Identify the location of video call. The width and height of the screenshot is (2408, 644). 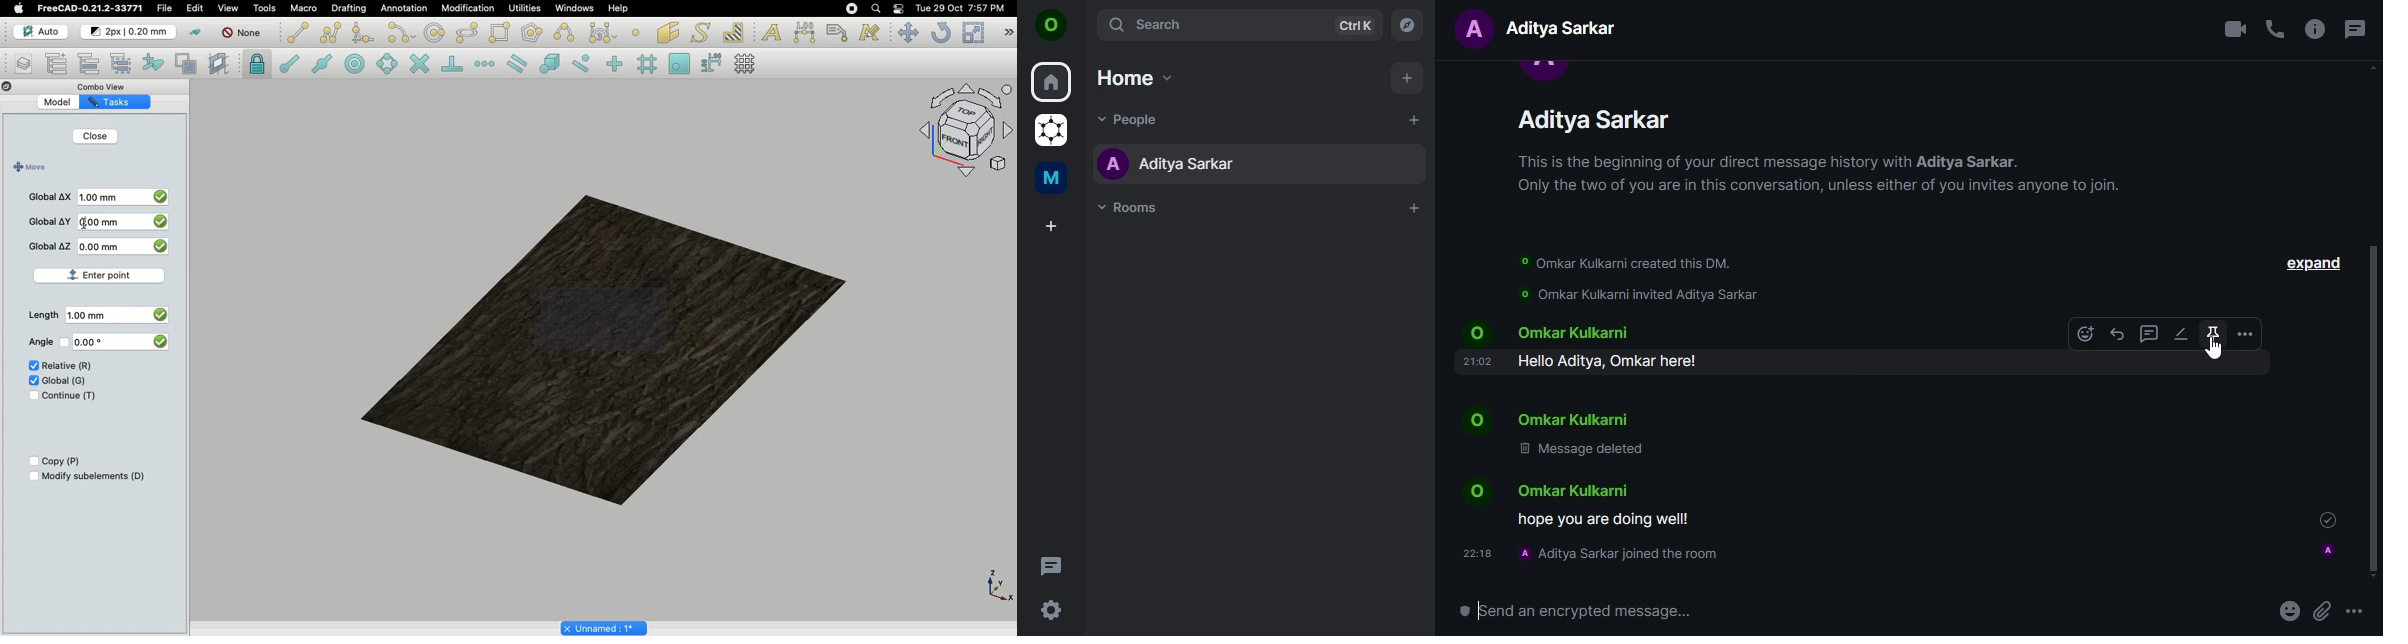
(2235, 29).